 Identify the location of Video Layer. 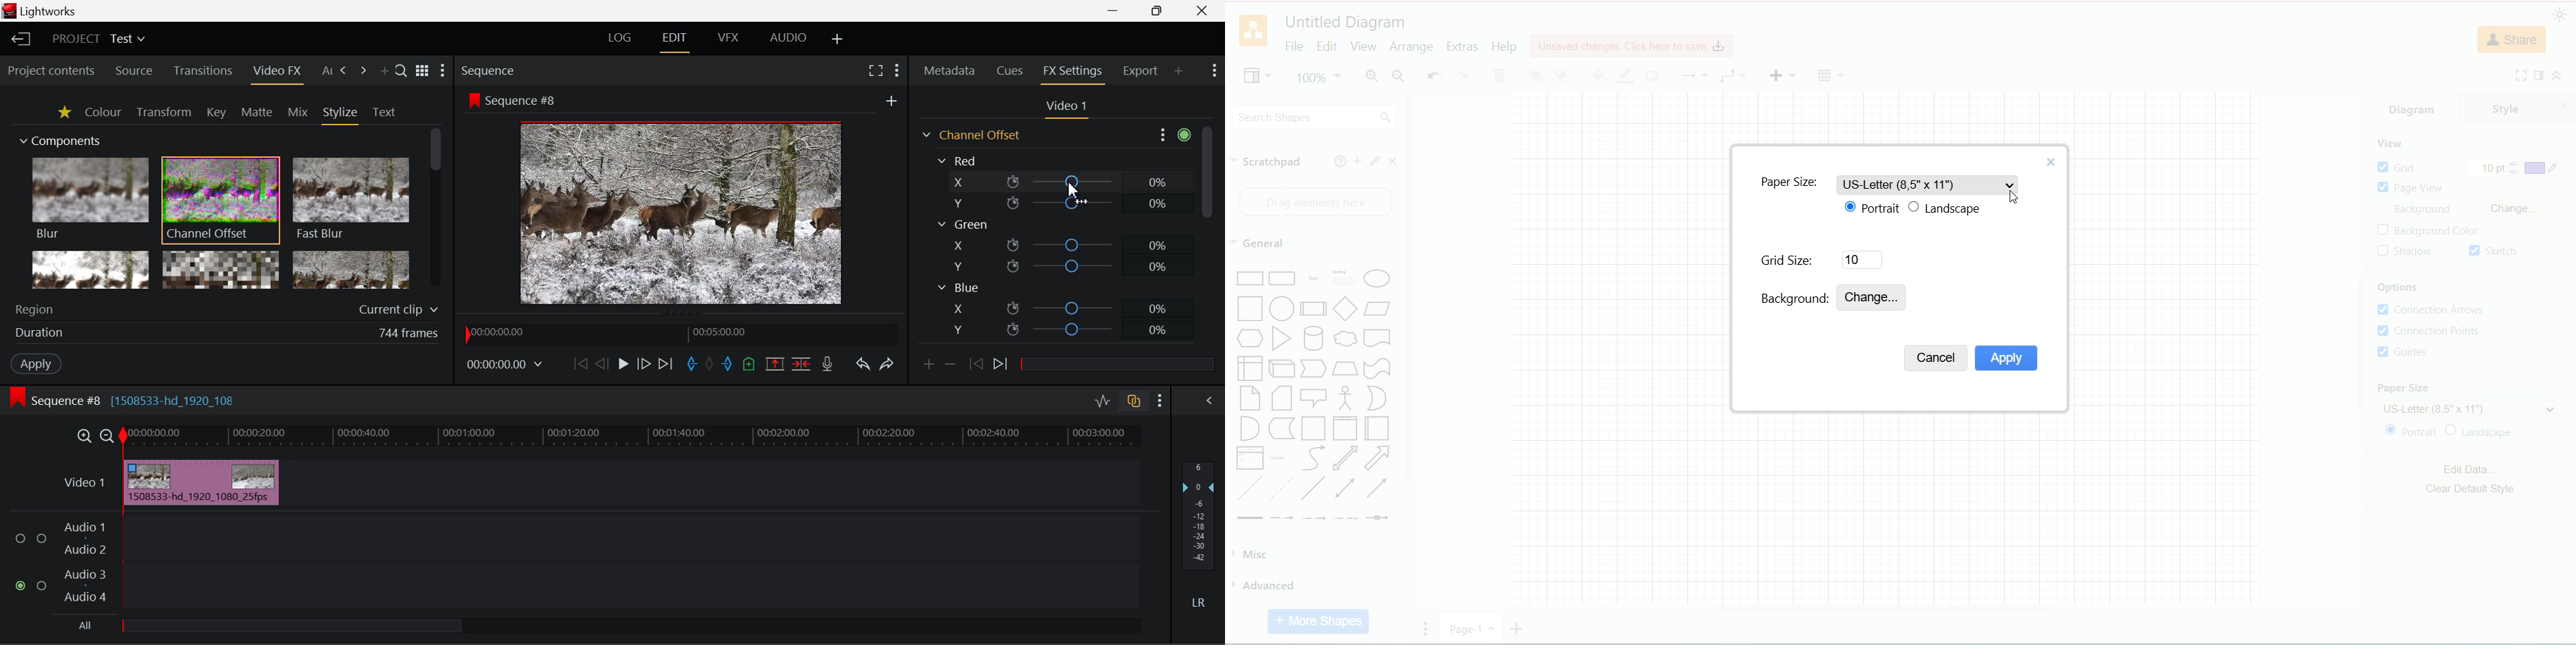
(86, 485).